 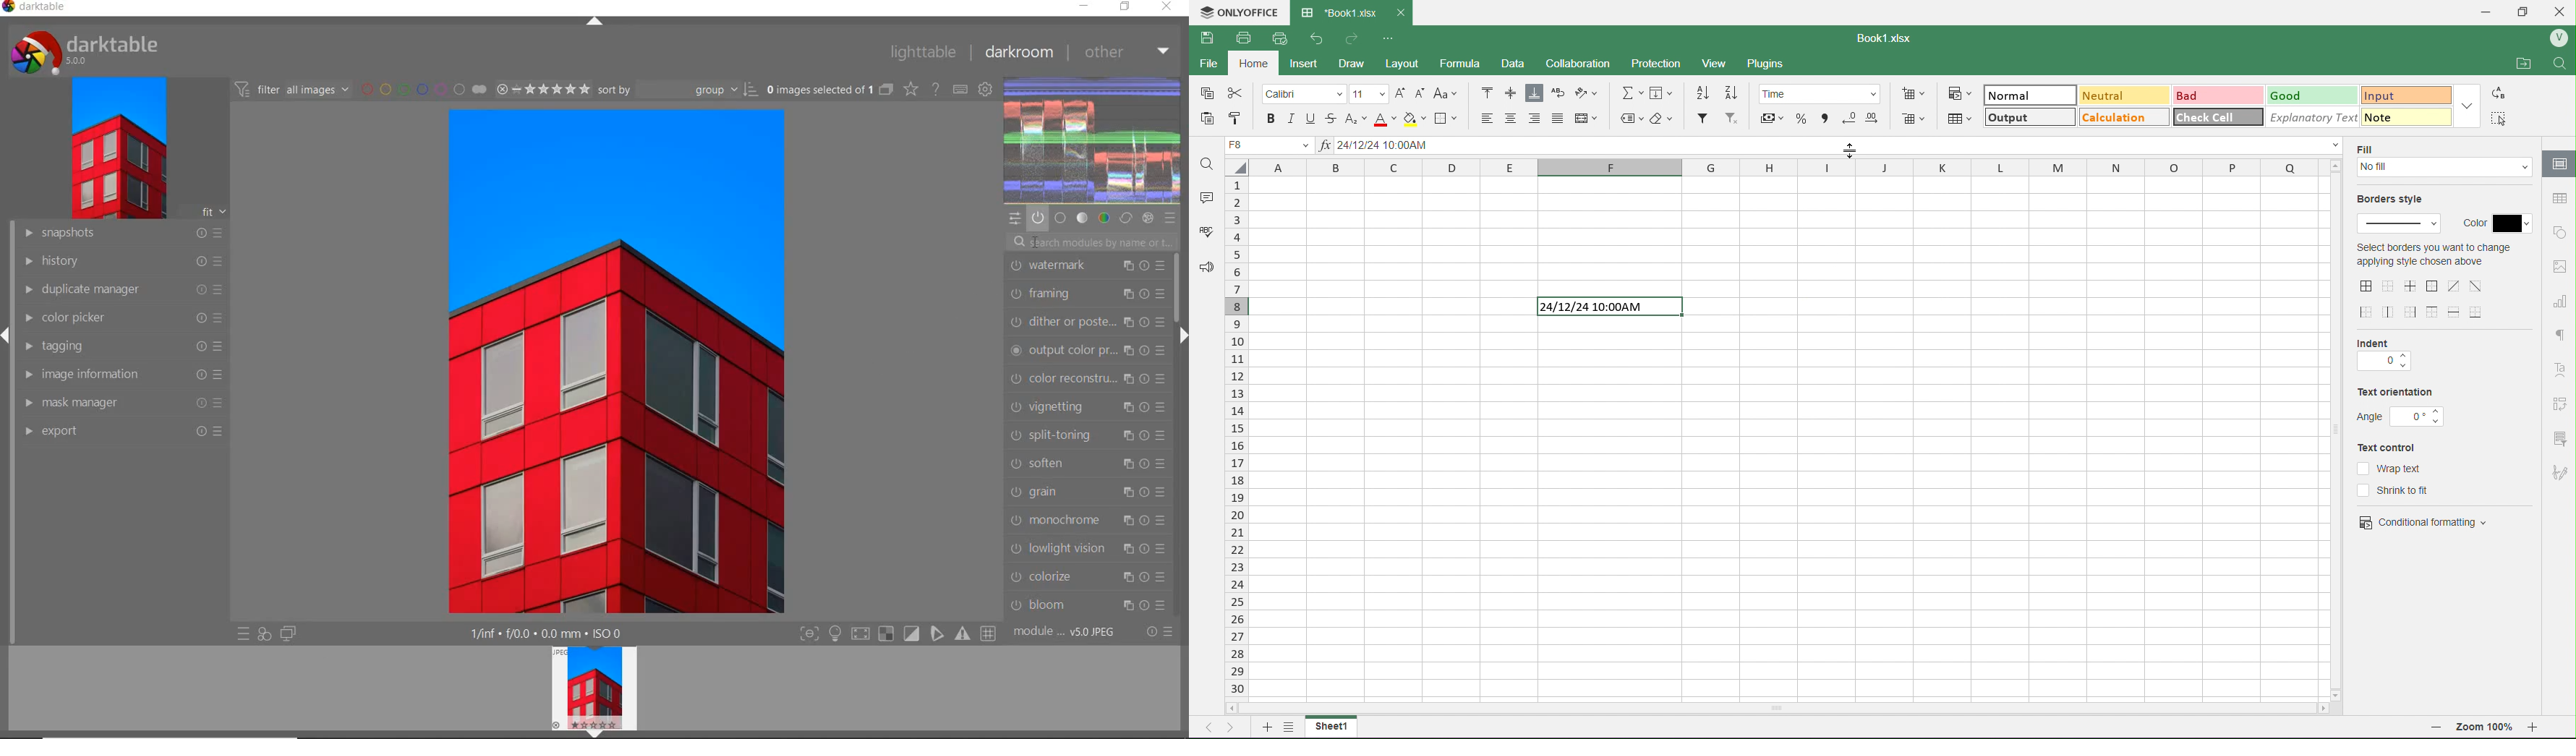 What do you see at coordinates (1449, 119) in the screenshot?
I see `Borders` at bounding box center [1449, 119].